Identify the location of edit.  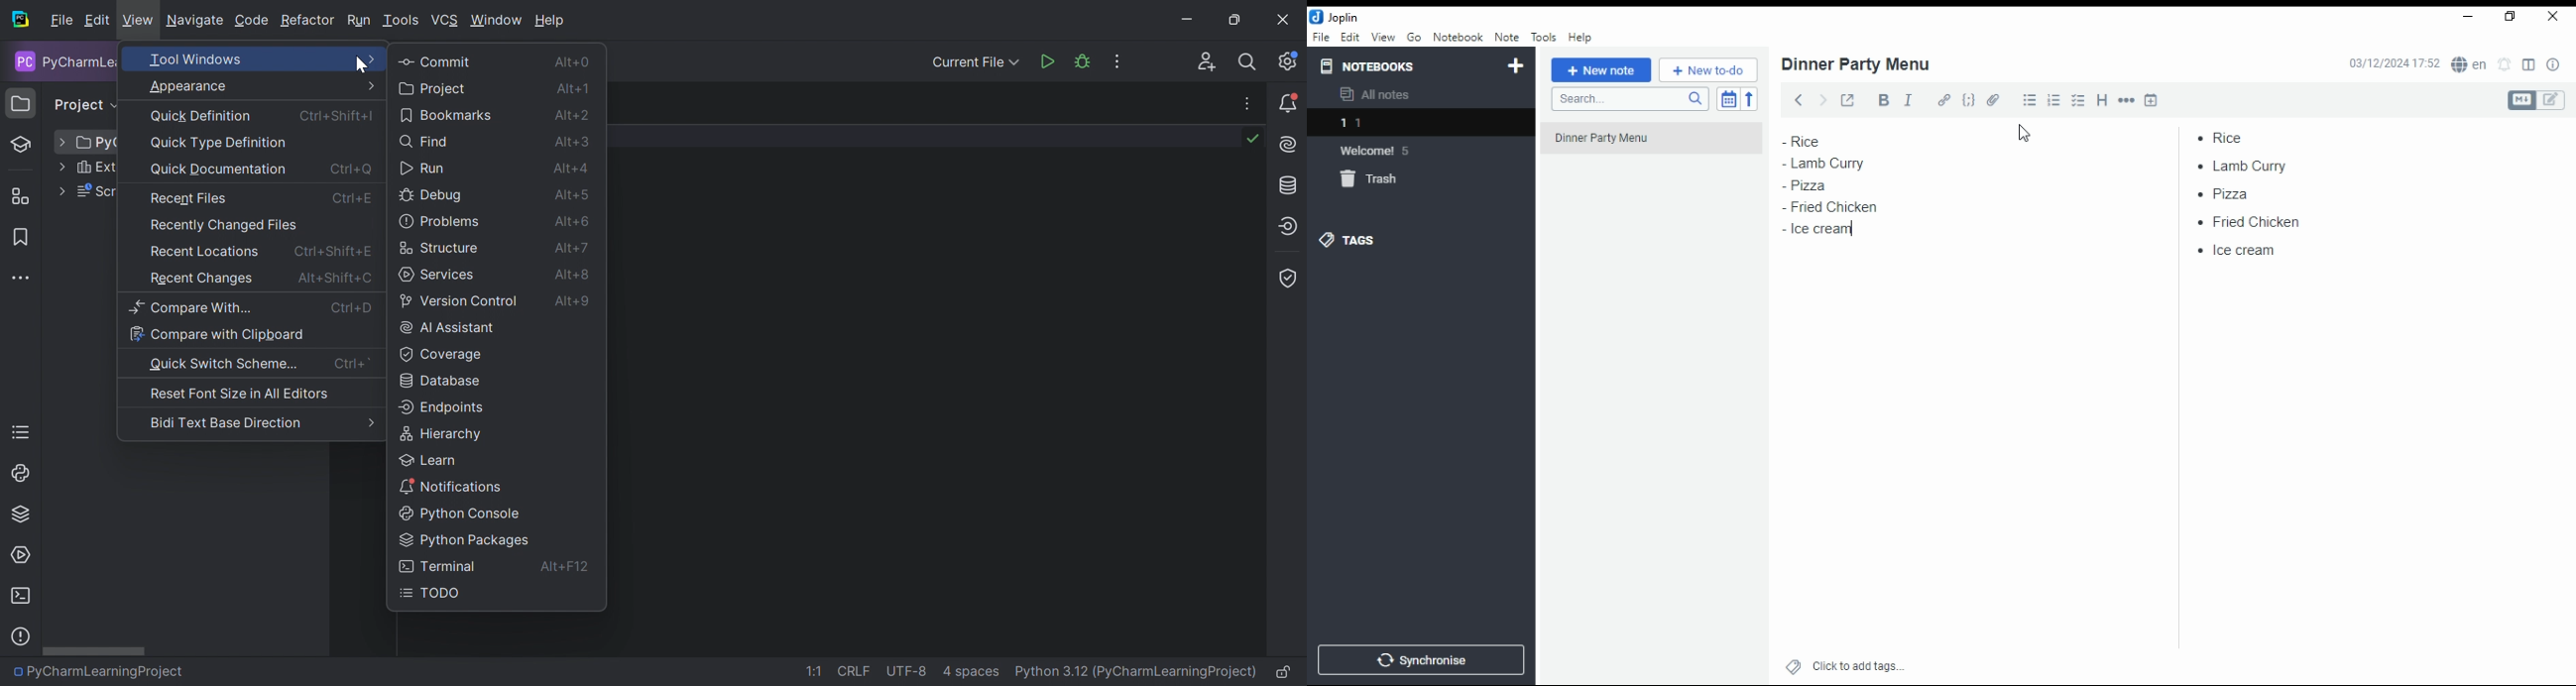
(1350, 37).